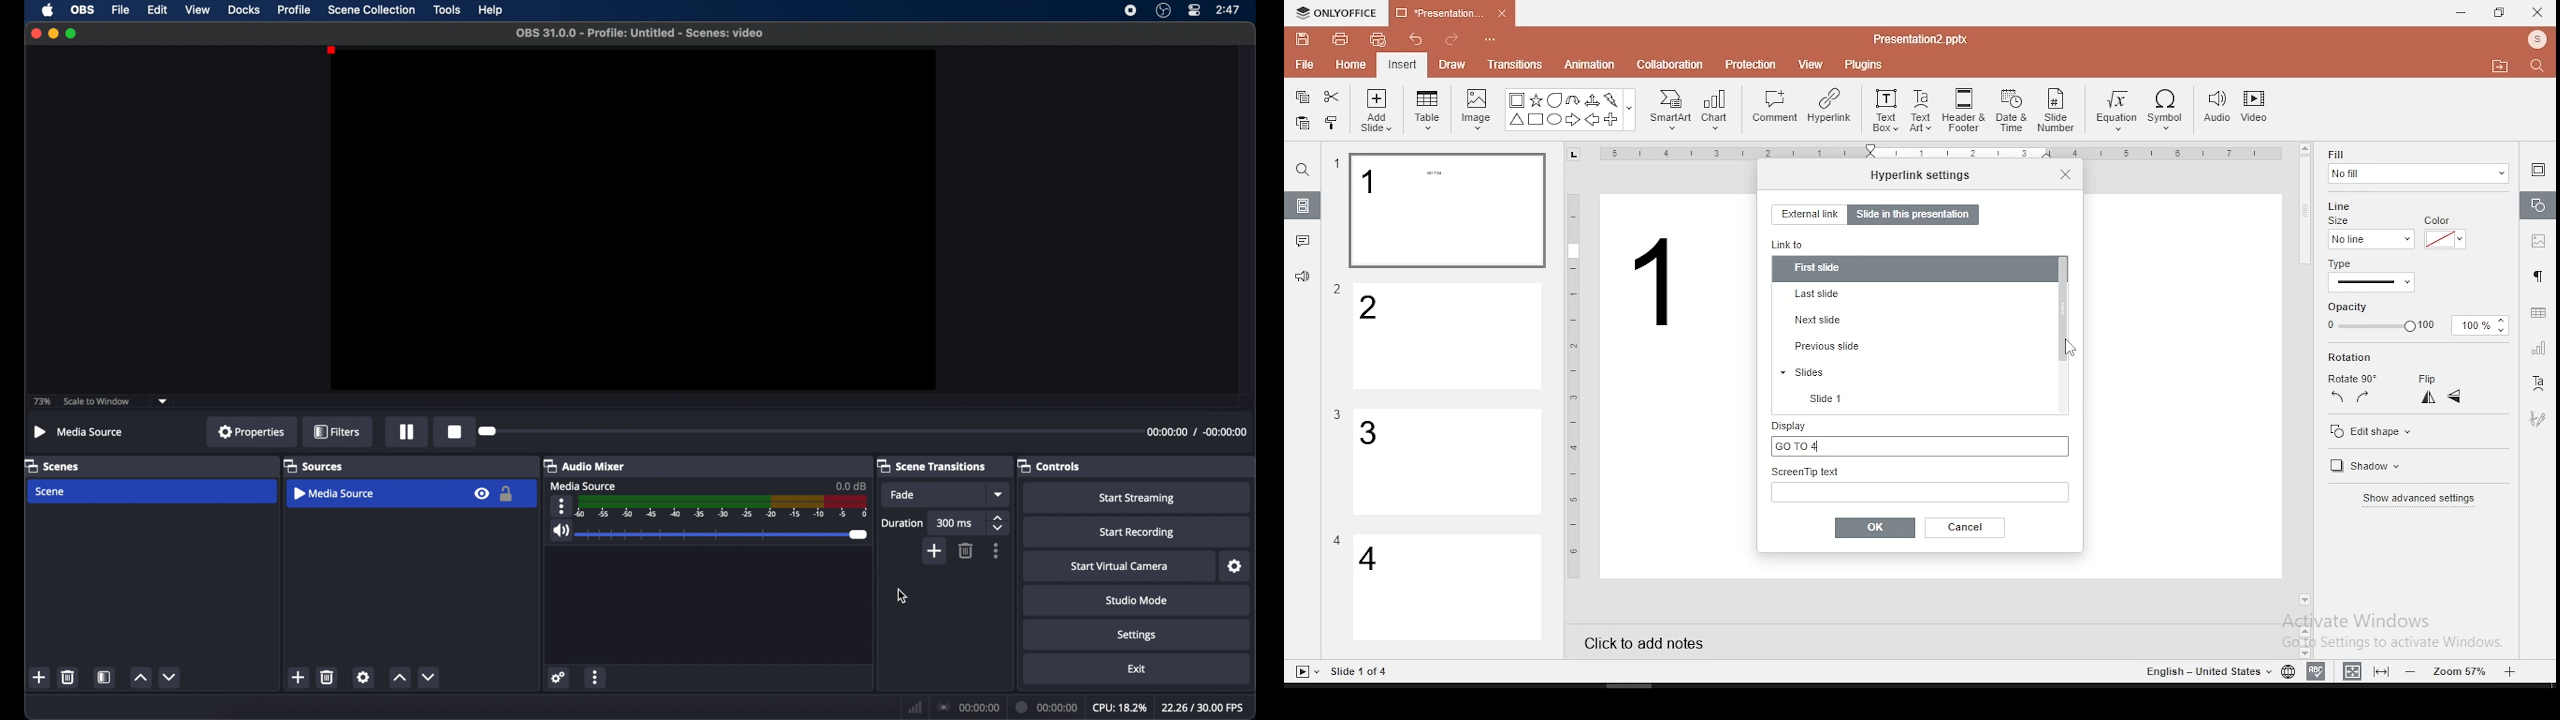 The image size is (2576, 728). Describe the element at coordinates (1630, 111) in the screenshot. I see `` at that location.